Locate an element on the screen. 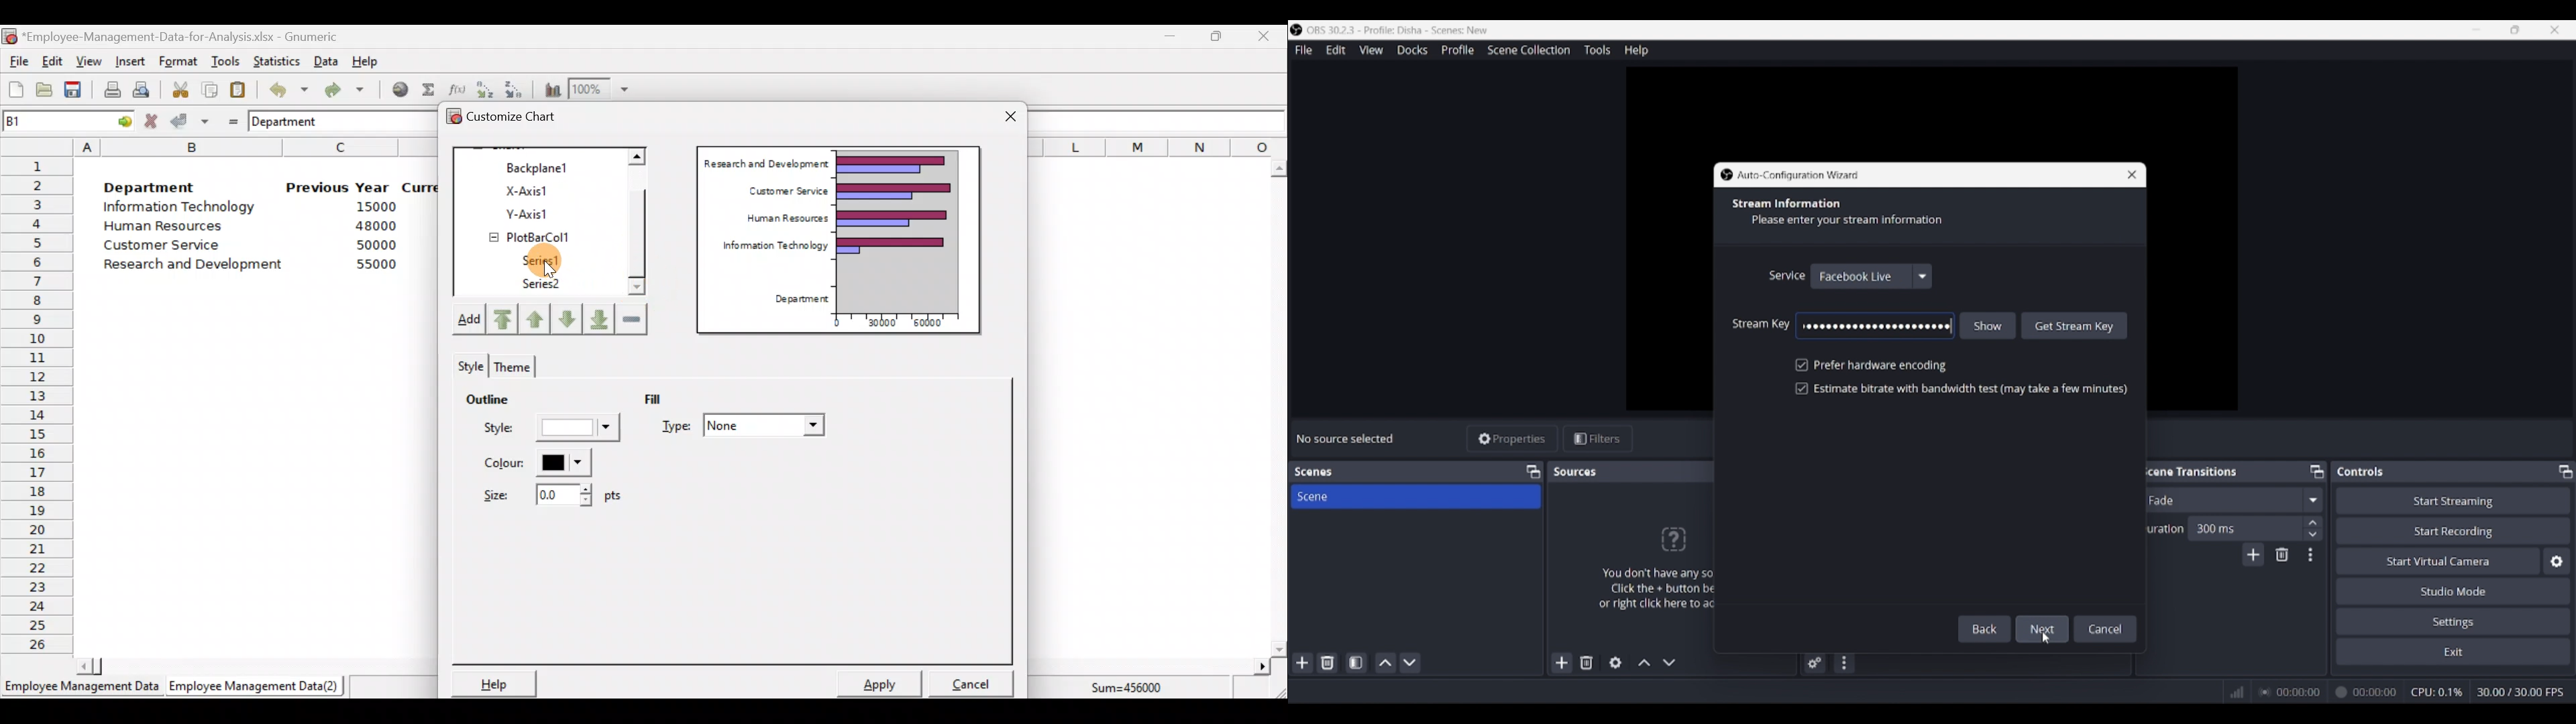 The image size is (2576, 728). Section title and description is located at coordinates (1843, 213).